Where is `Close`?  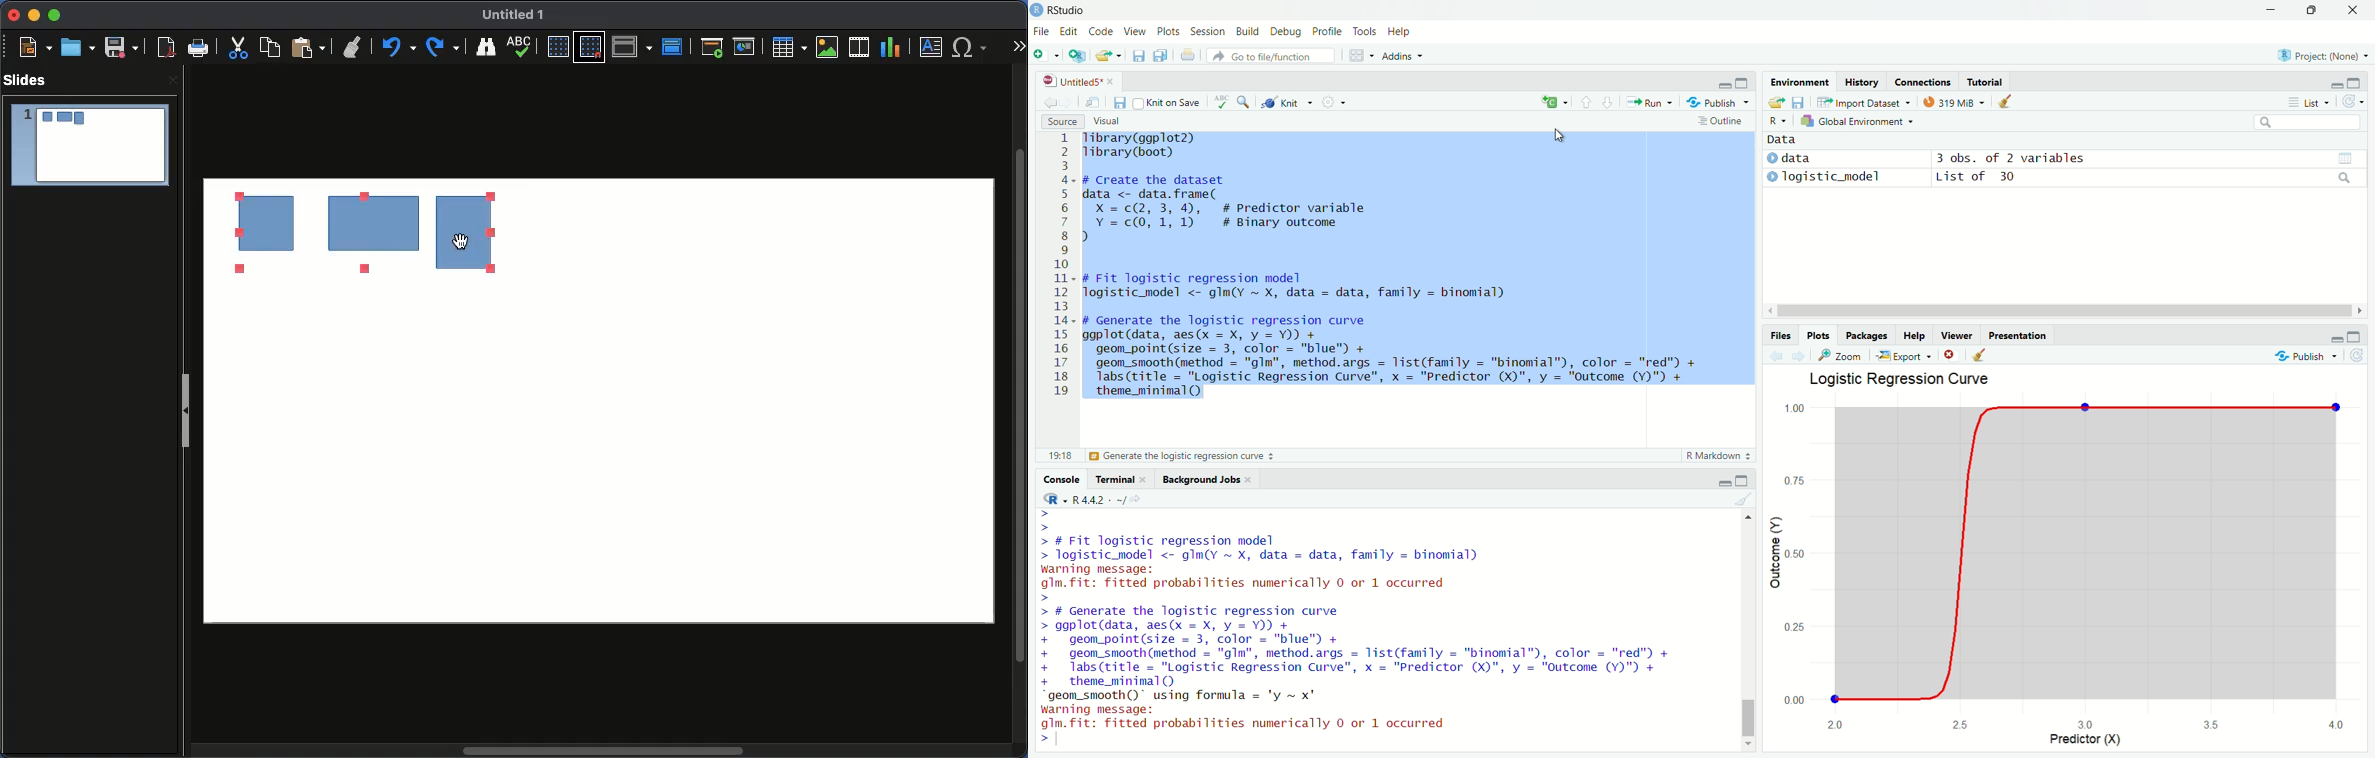
Close is located at coordinates (14, 16).